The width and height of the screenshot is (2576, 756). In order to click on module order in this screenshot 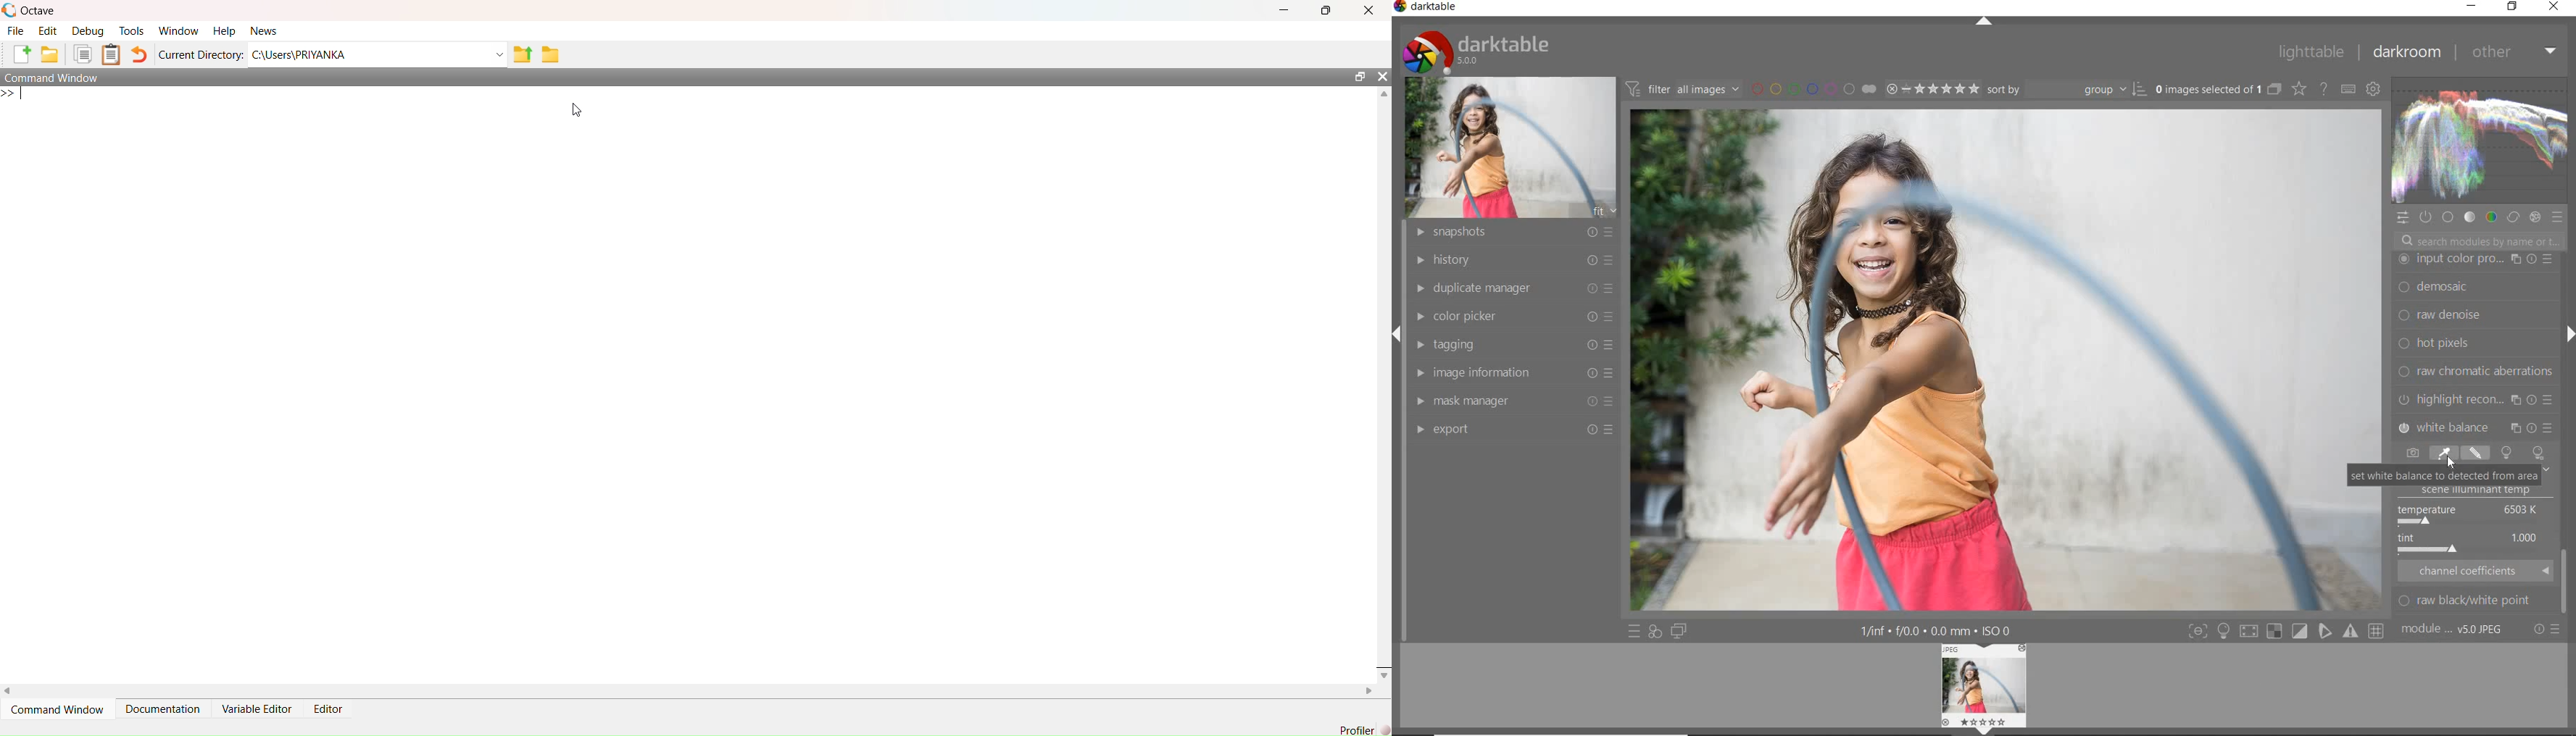, I will do `click(2455, 630)`.